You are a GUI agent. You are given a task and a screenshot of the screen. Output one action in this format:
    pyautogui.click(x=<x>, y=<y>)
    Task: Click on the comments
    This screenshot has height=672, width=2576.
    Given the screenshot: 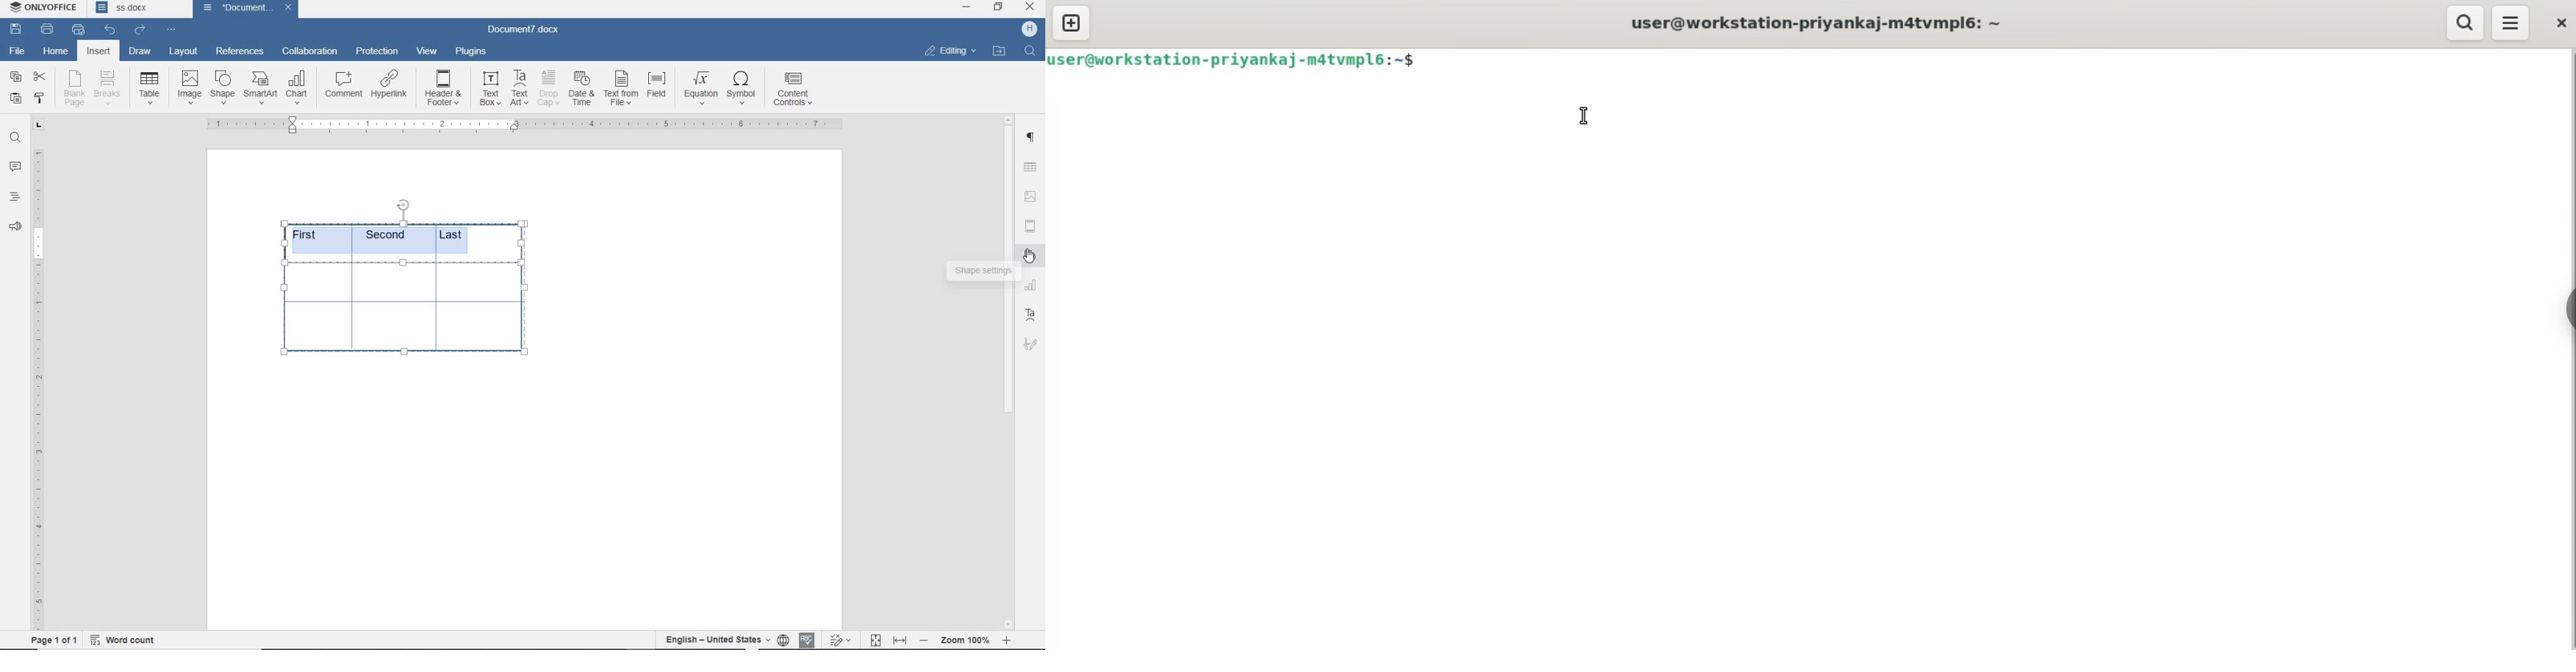 What is the action you would take?
    pyautogui.click(x=16, y=167)
    